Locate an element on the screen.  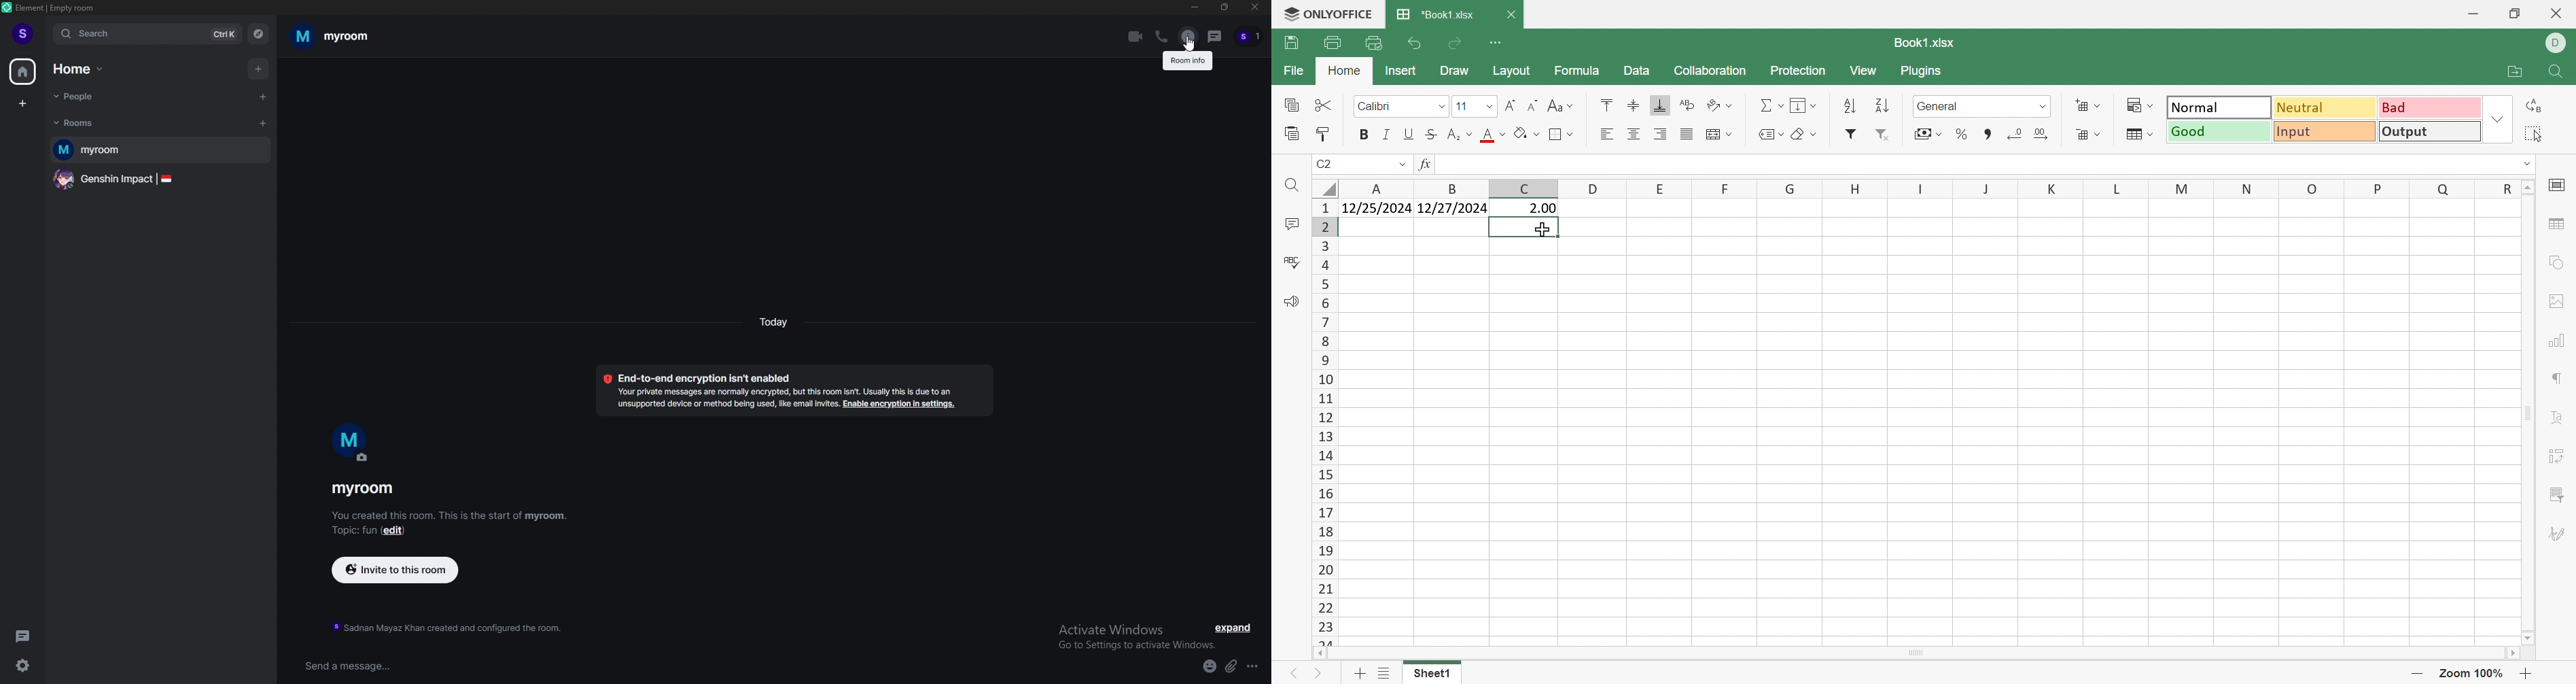
Bold is located at coordinates (1366, 136).